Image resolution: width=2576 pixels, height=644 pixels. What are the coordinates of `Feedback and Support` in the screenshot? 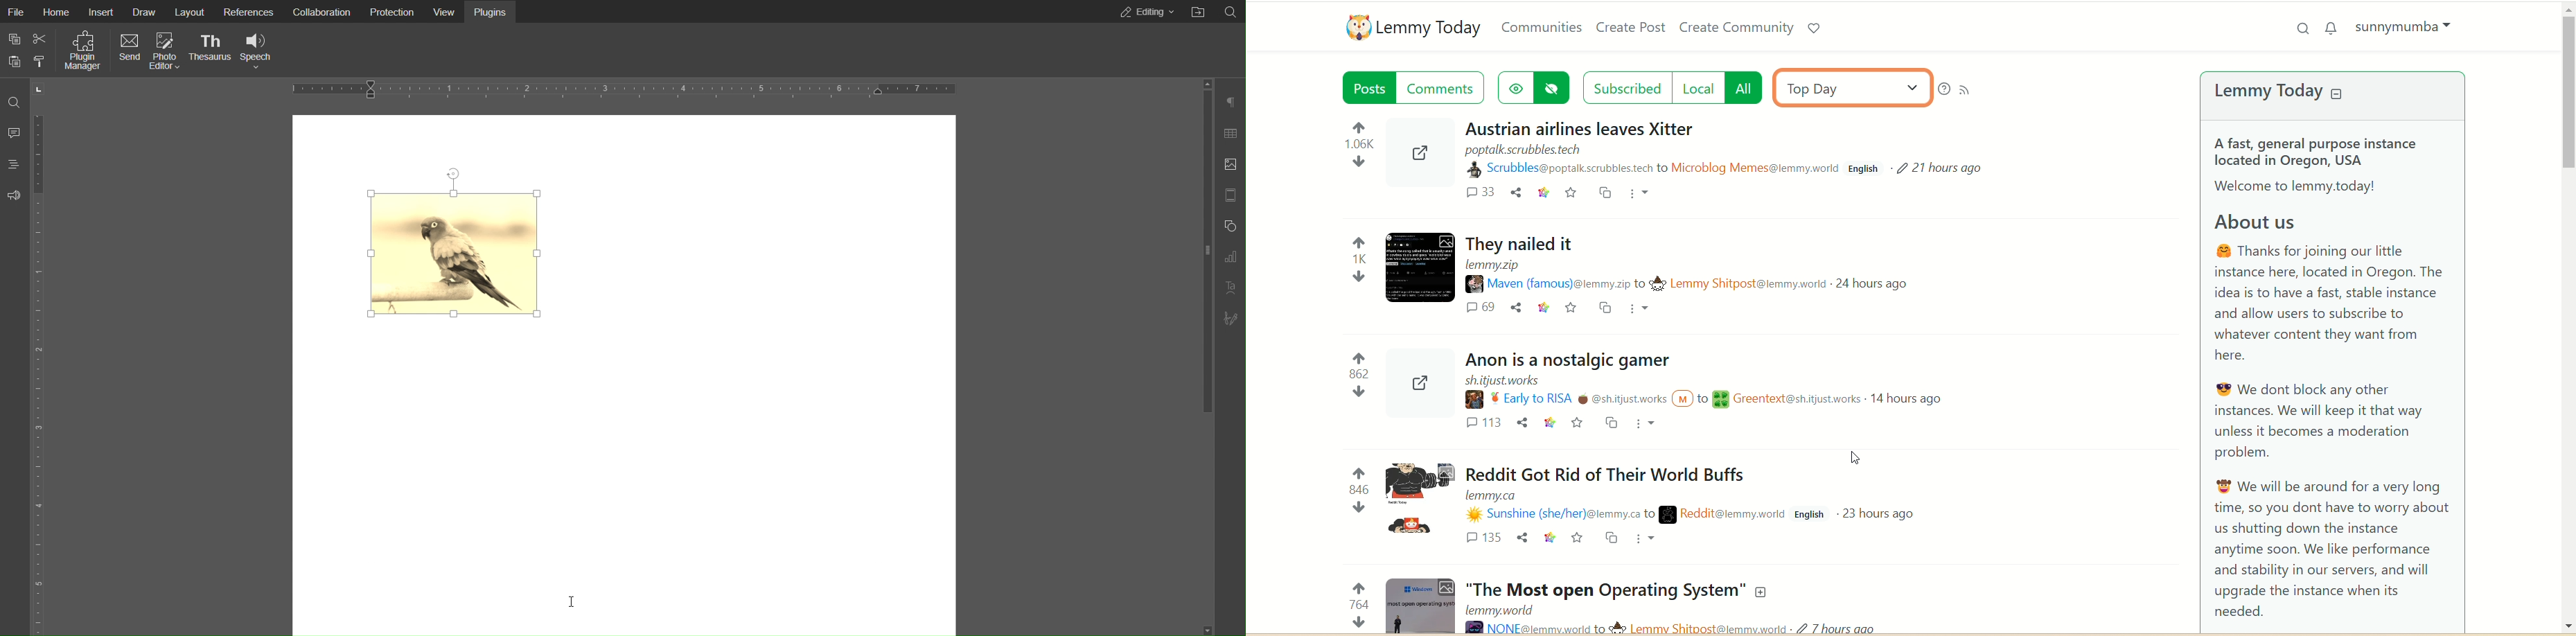 It's located at (14, 195).